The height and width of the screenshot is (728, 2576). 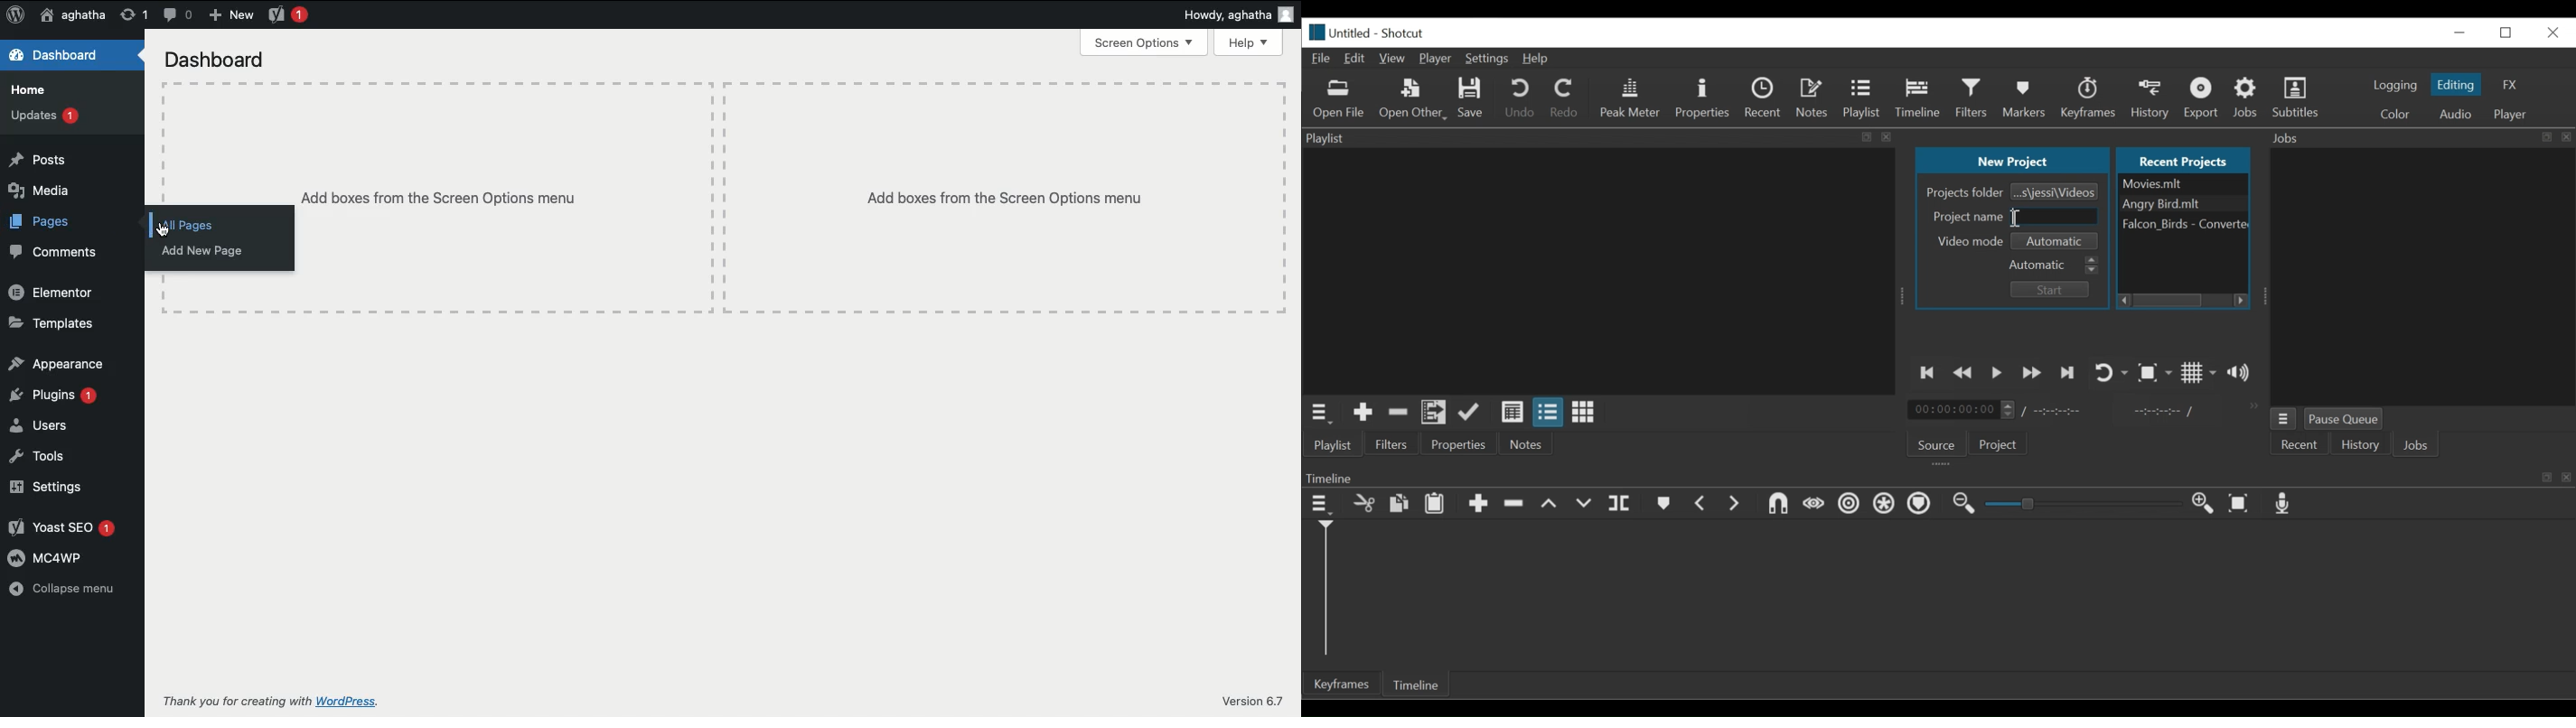 I want to click on Lift, so click(x=1554, y=504).